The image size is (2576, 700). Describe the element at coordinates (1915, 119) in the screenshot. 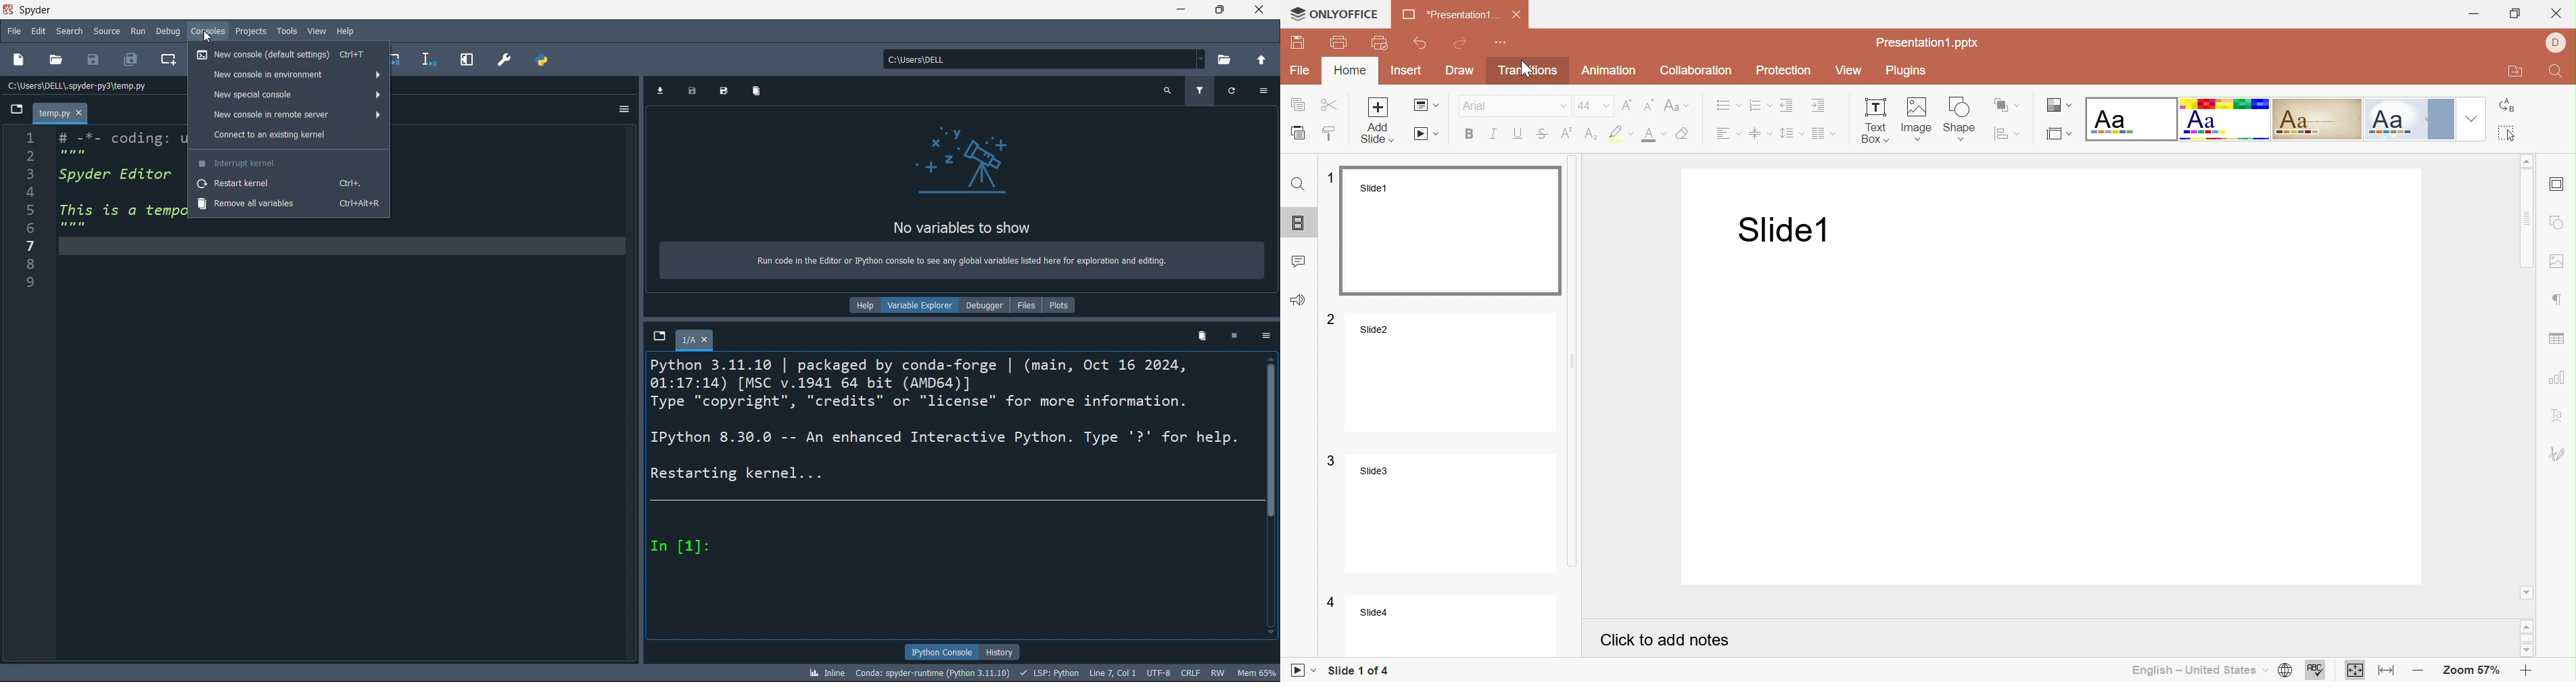

I see `Insert image` at that location.